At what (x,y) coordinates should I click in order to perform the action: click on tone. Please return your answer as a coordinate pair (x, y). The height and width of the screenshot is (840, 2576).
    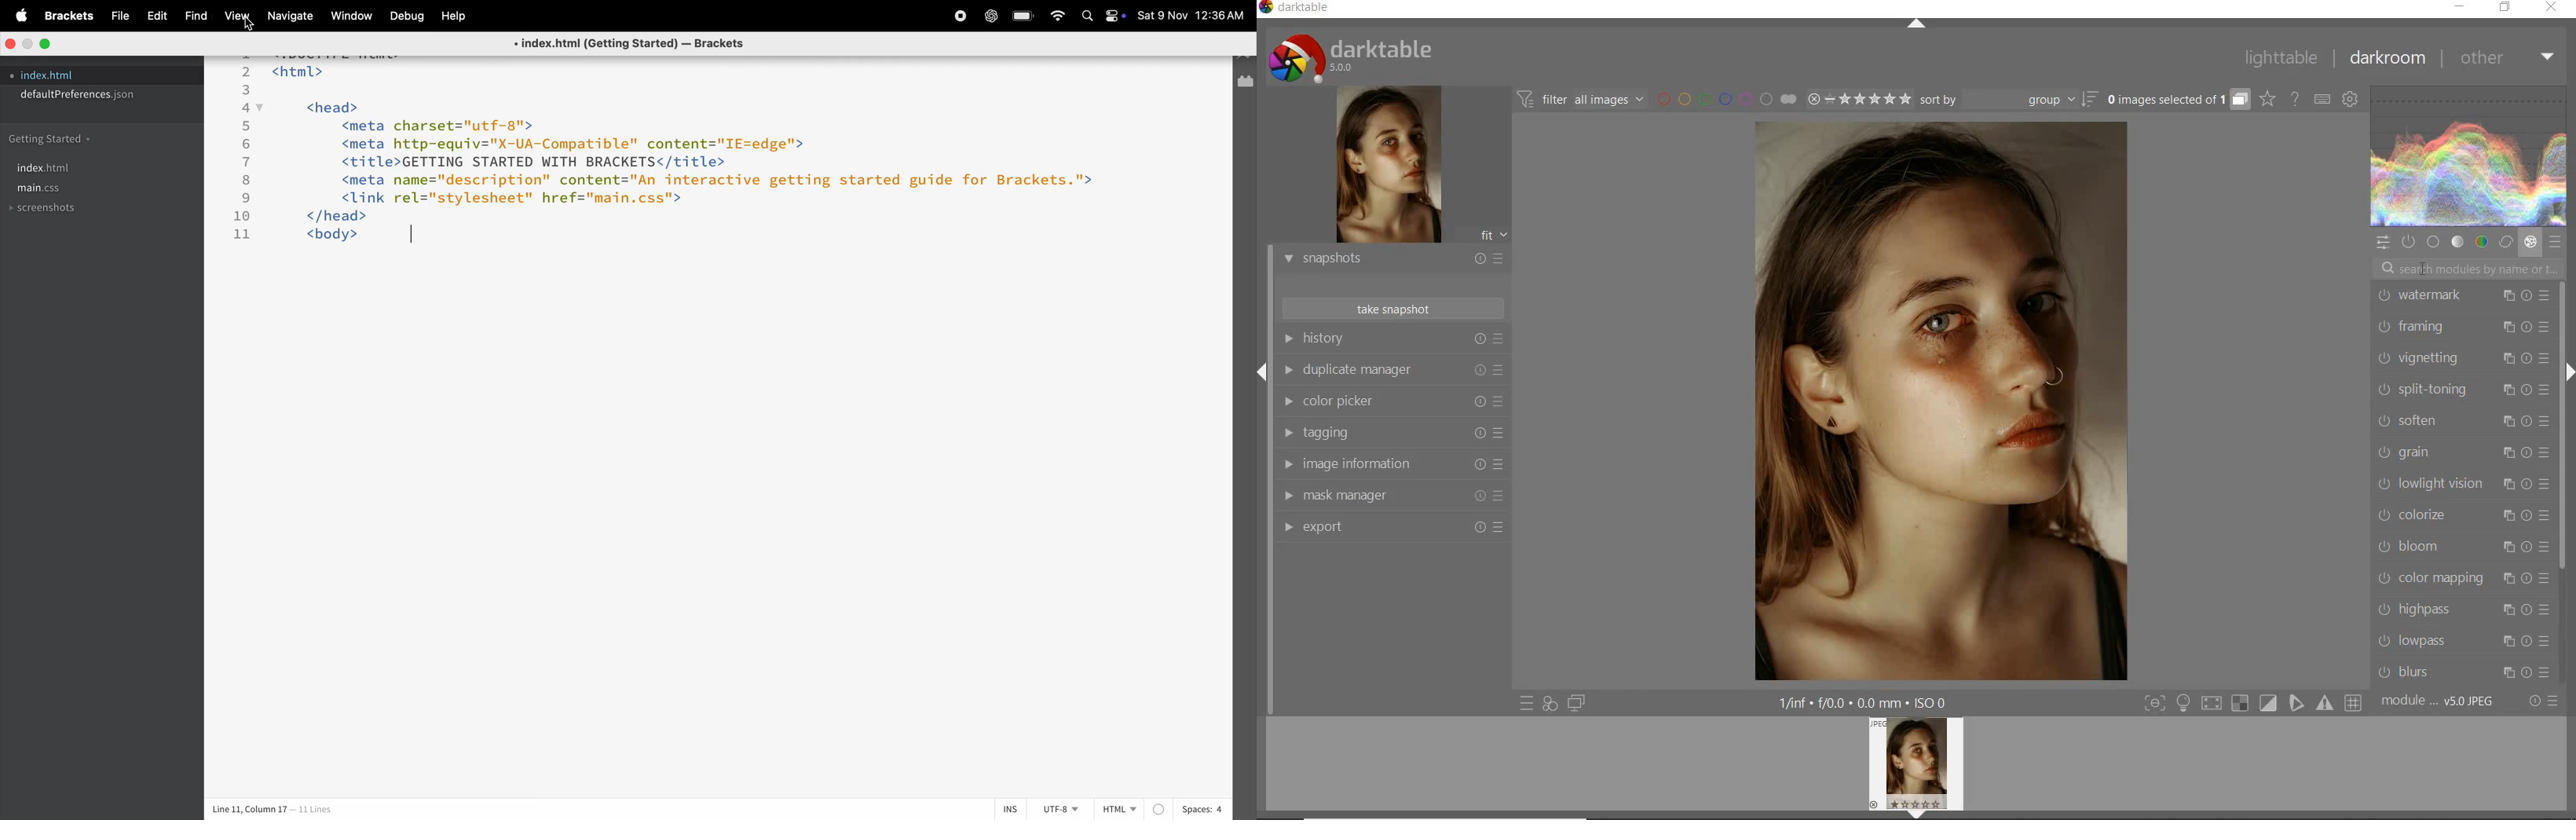
    Looking at the image, I should click on (2458, 242).